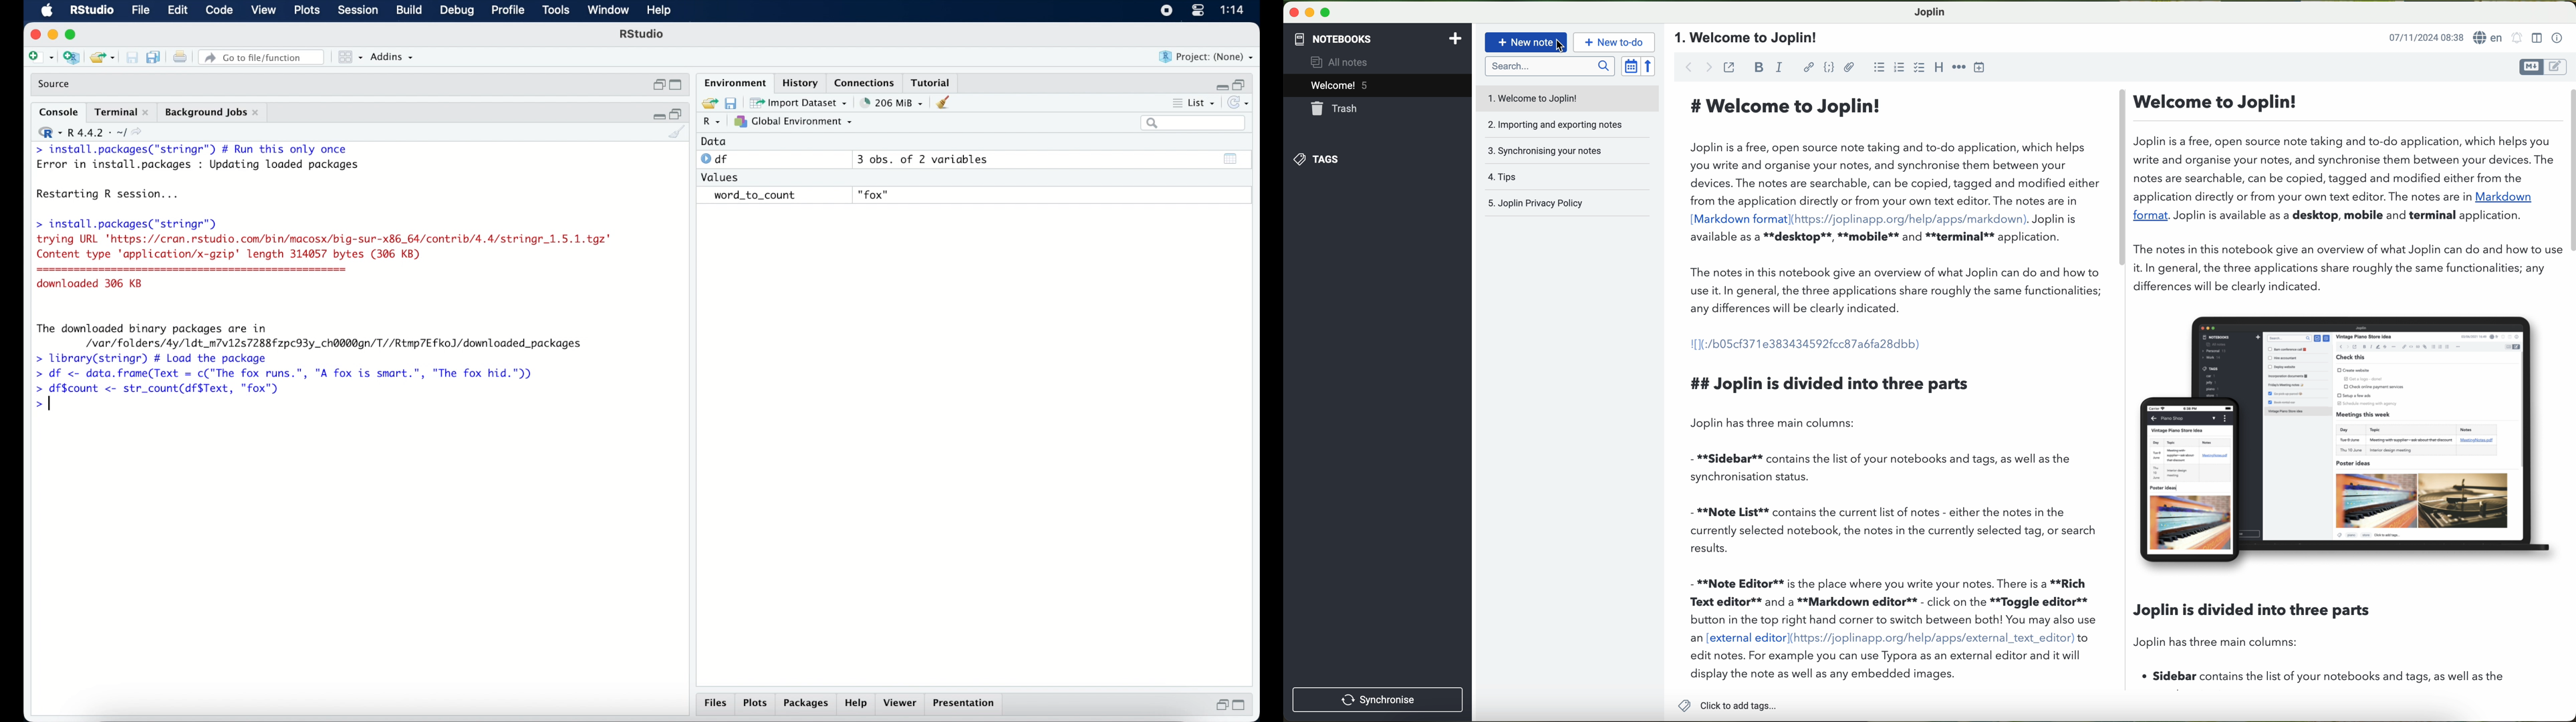 Image resolution: width=2576 pixels, height=728 pixels. I want to click on note properties, so click(2558, 39).